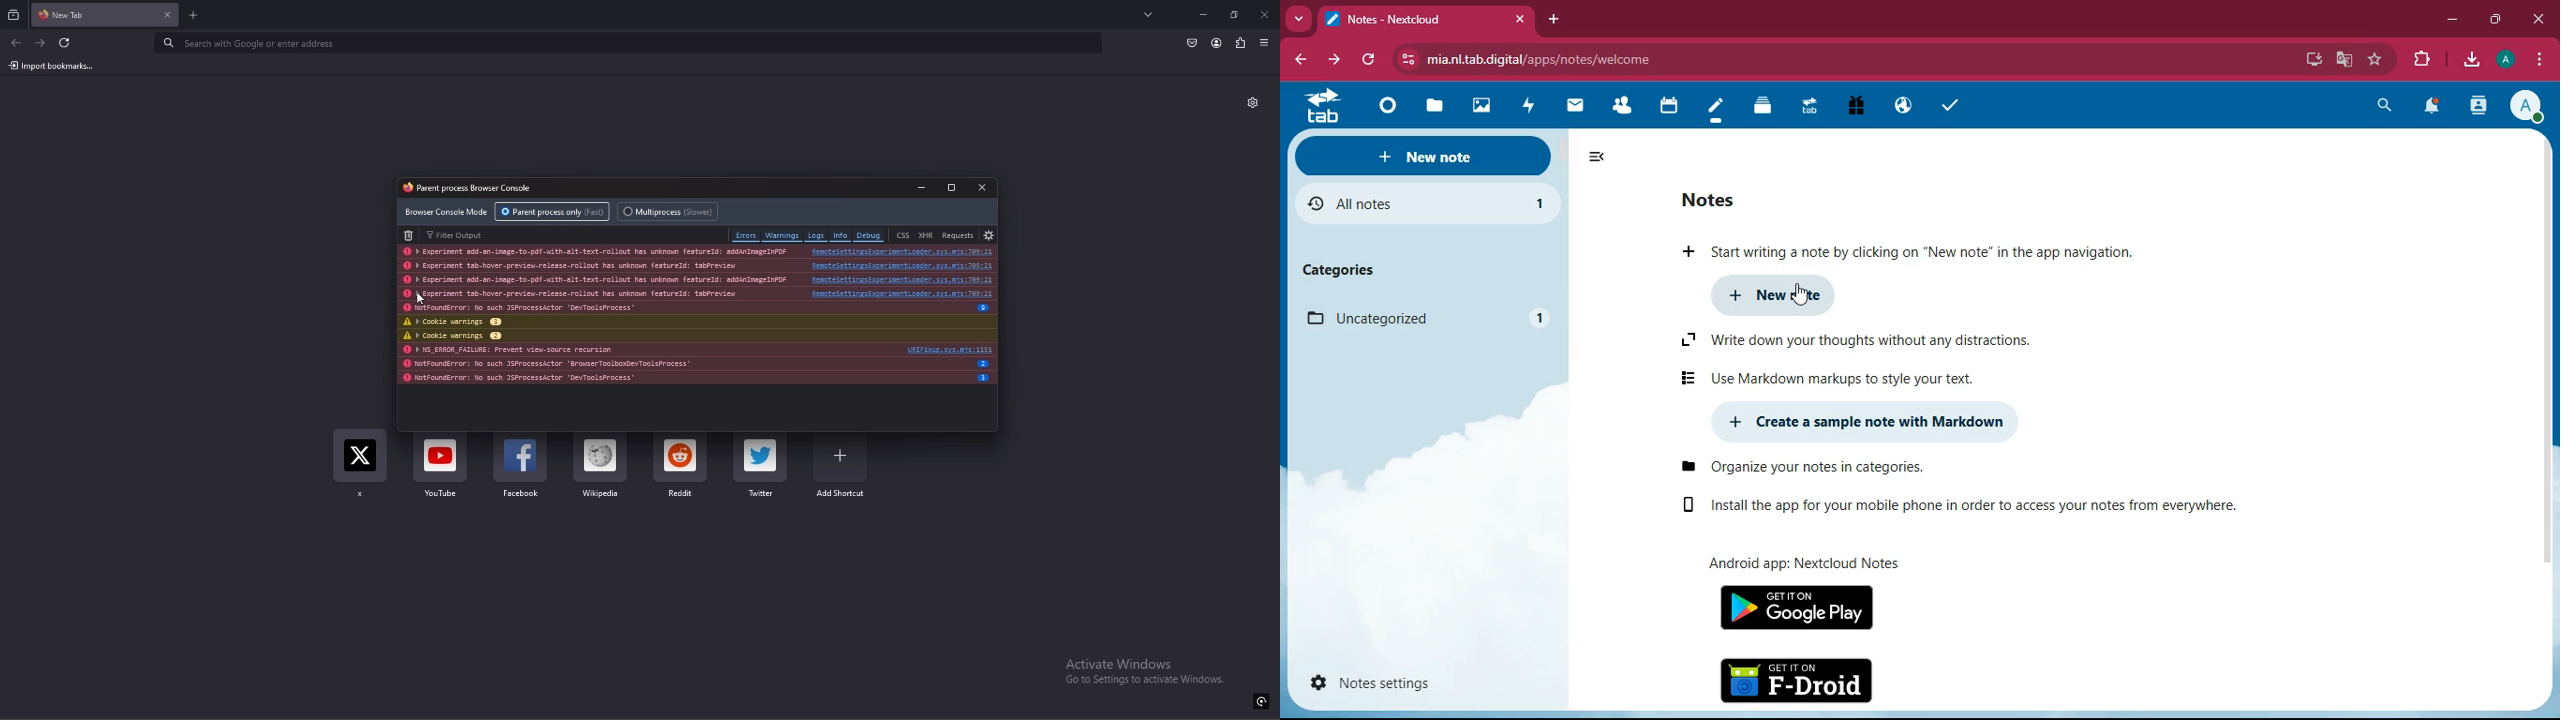 Image resolution: width=2576 pixels, height=728 pixels. What do you see at coordinates (985, 363) in the screenshot?
I see `info` at bounding box center [985, 363].